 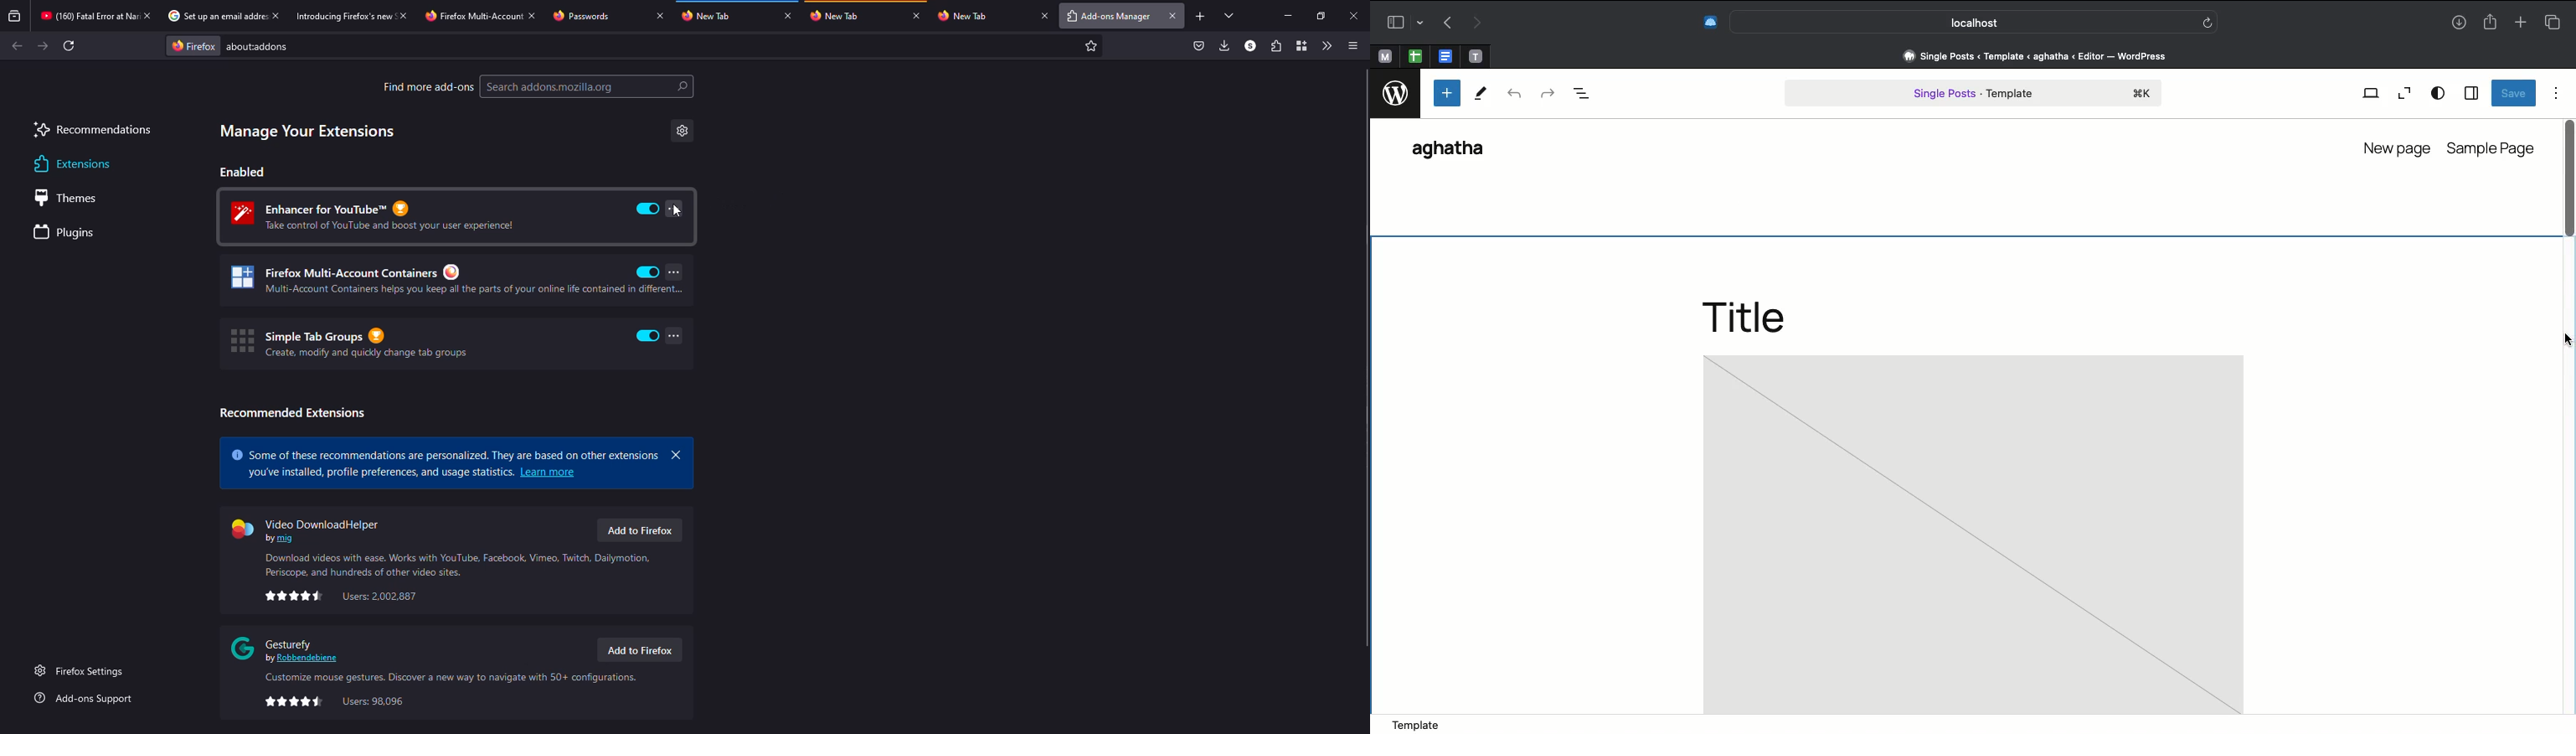 I want to click on info, so click(x=460, y=565).